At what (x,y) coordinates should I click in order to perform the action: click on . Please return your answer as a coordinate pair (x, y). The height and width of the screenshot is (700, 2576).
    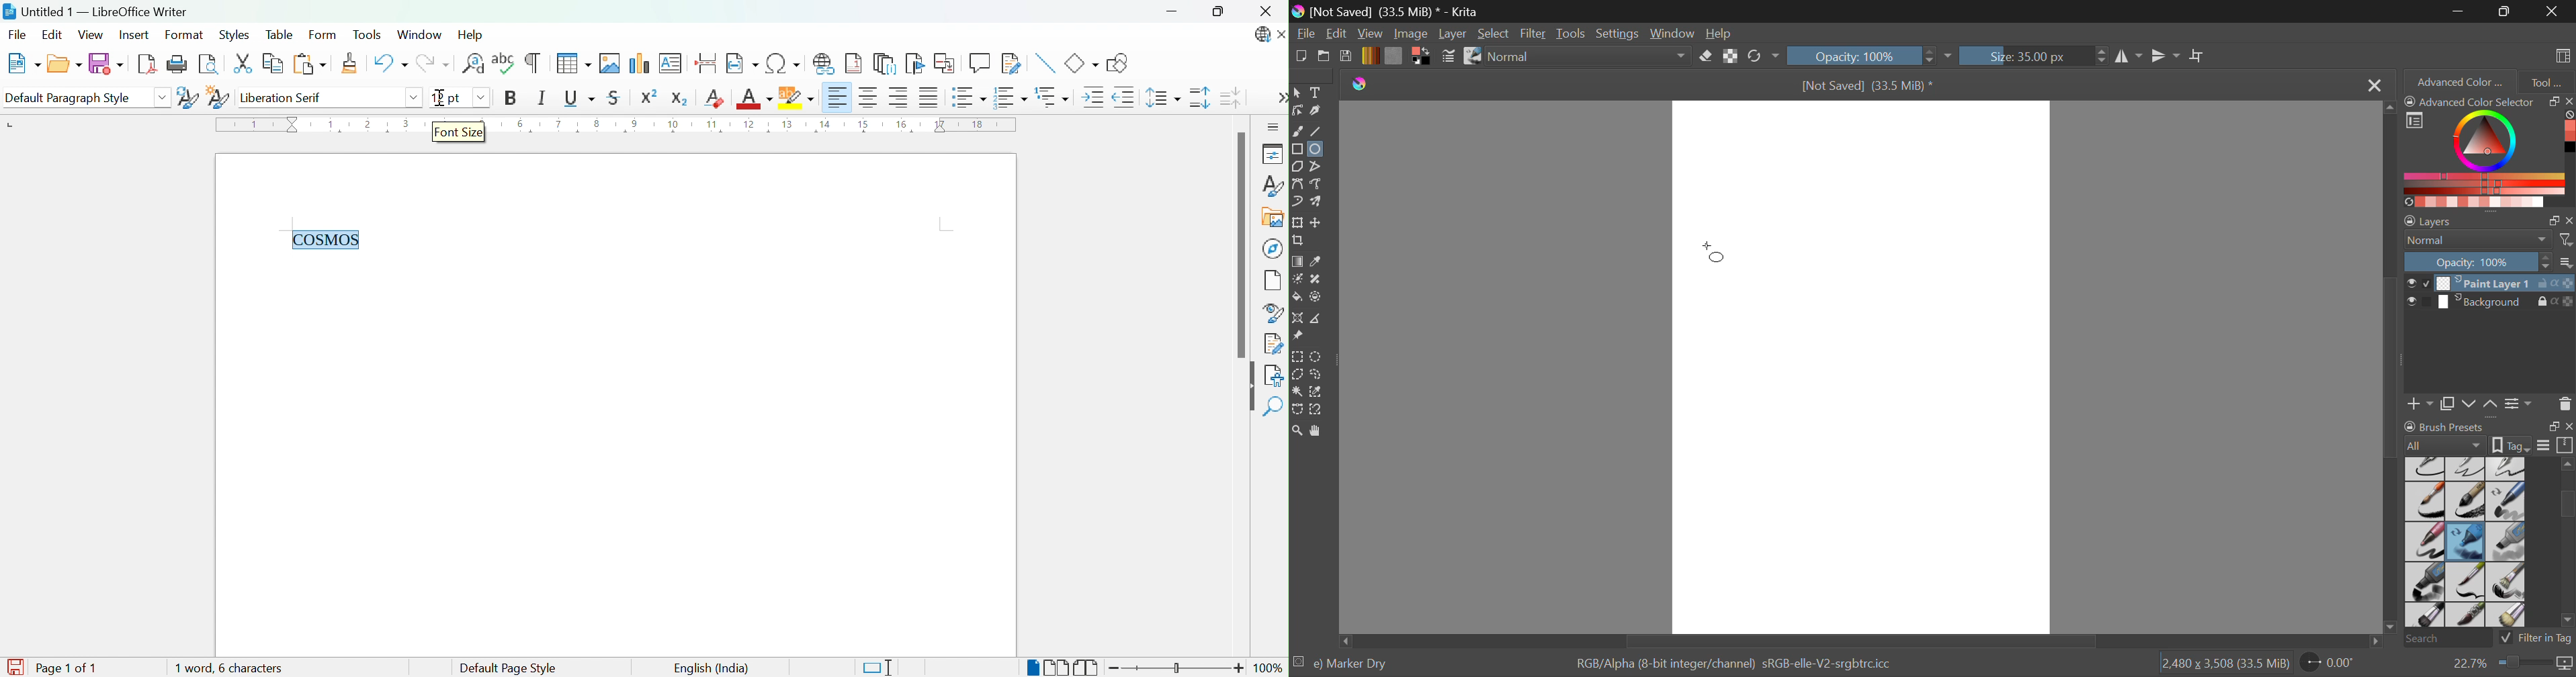
    Looking at the image, I should click on (1338, 35).